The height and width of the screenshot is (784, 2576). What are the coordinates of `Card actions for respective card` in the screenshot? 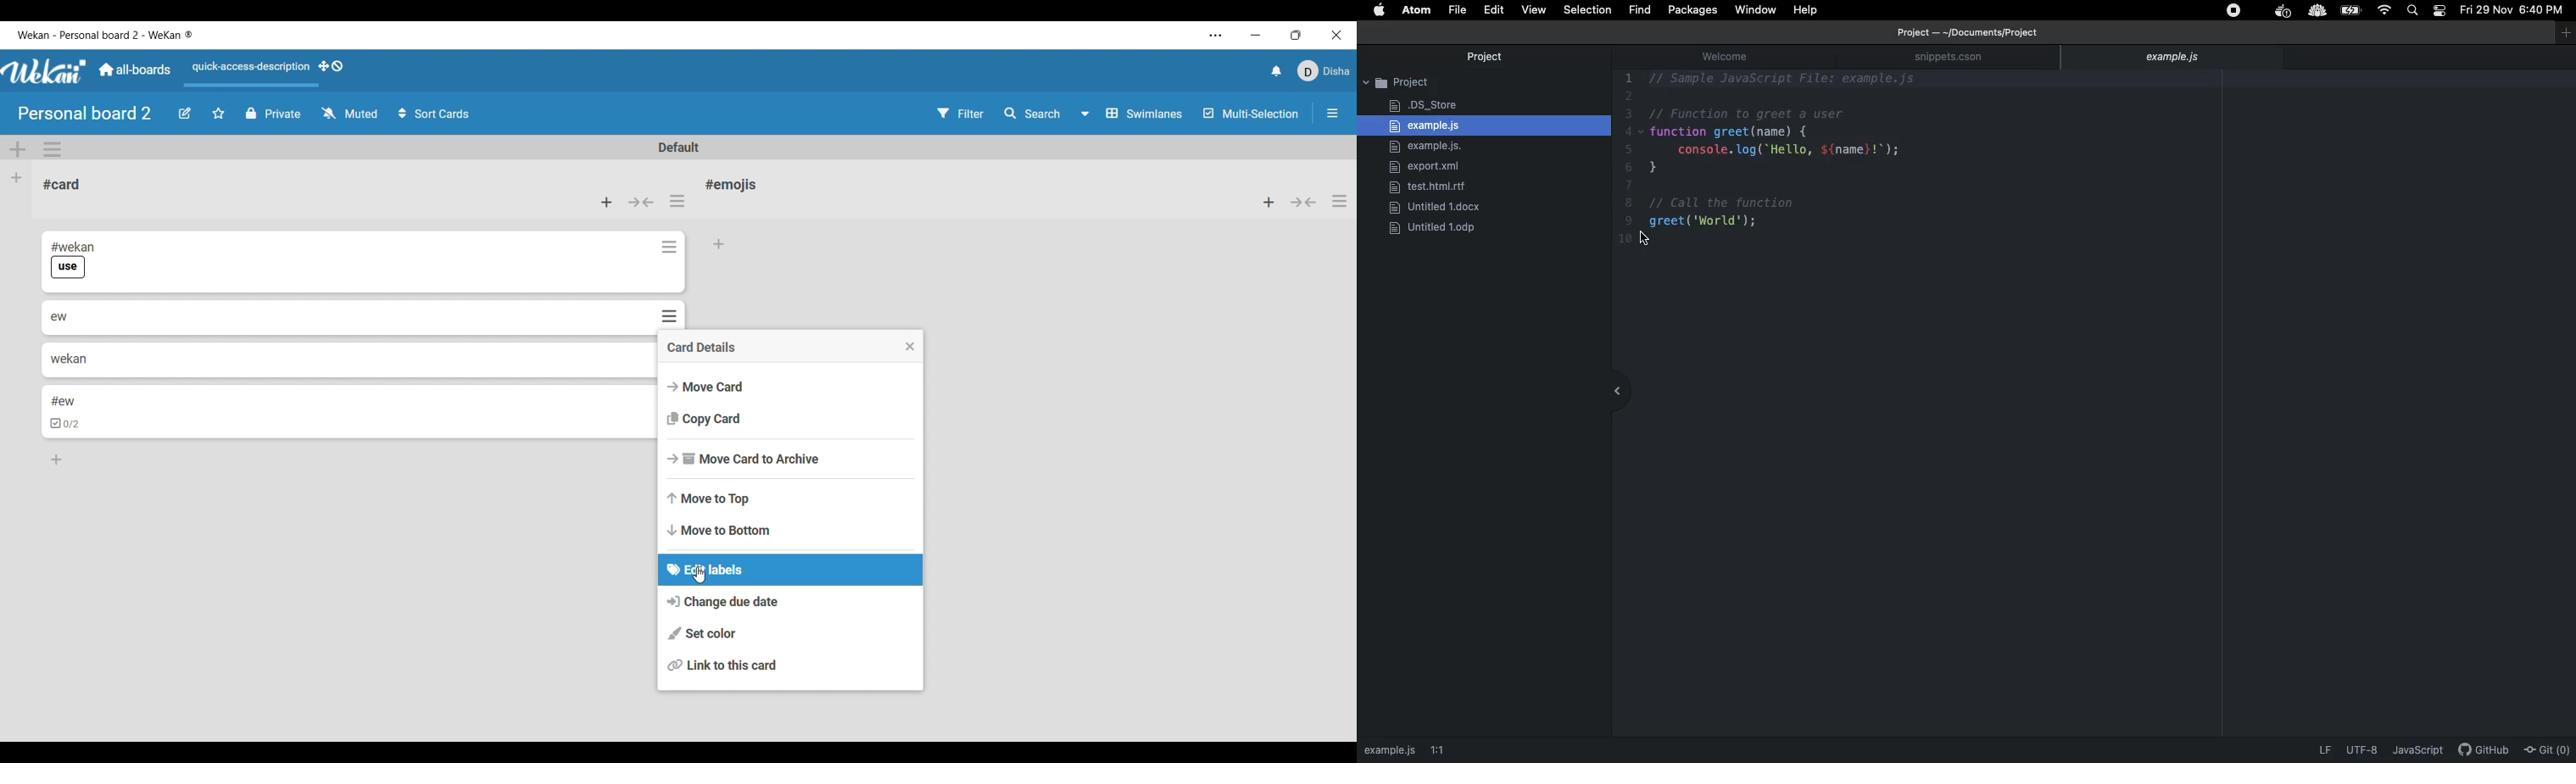 It's located at (669, 317).